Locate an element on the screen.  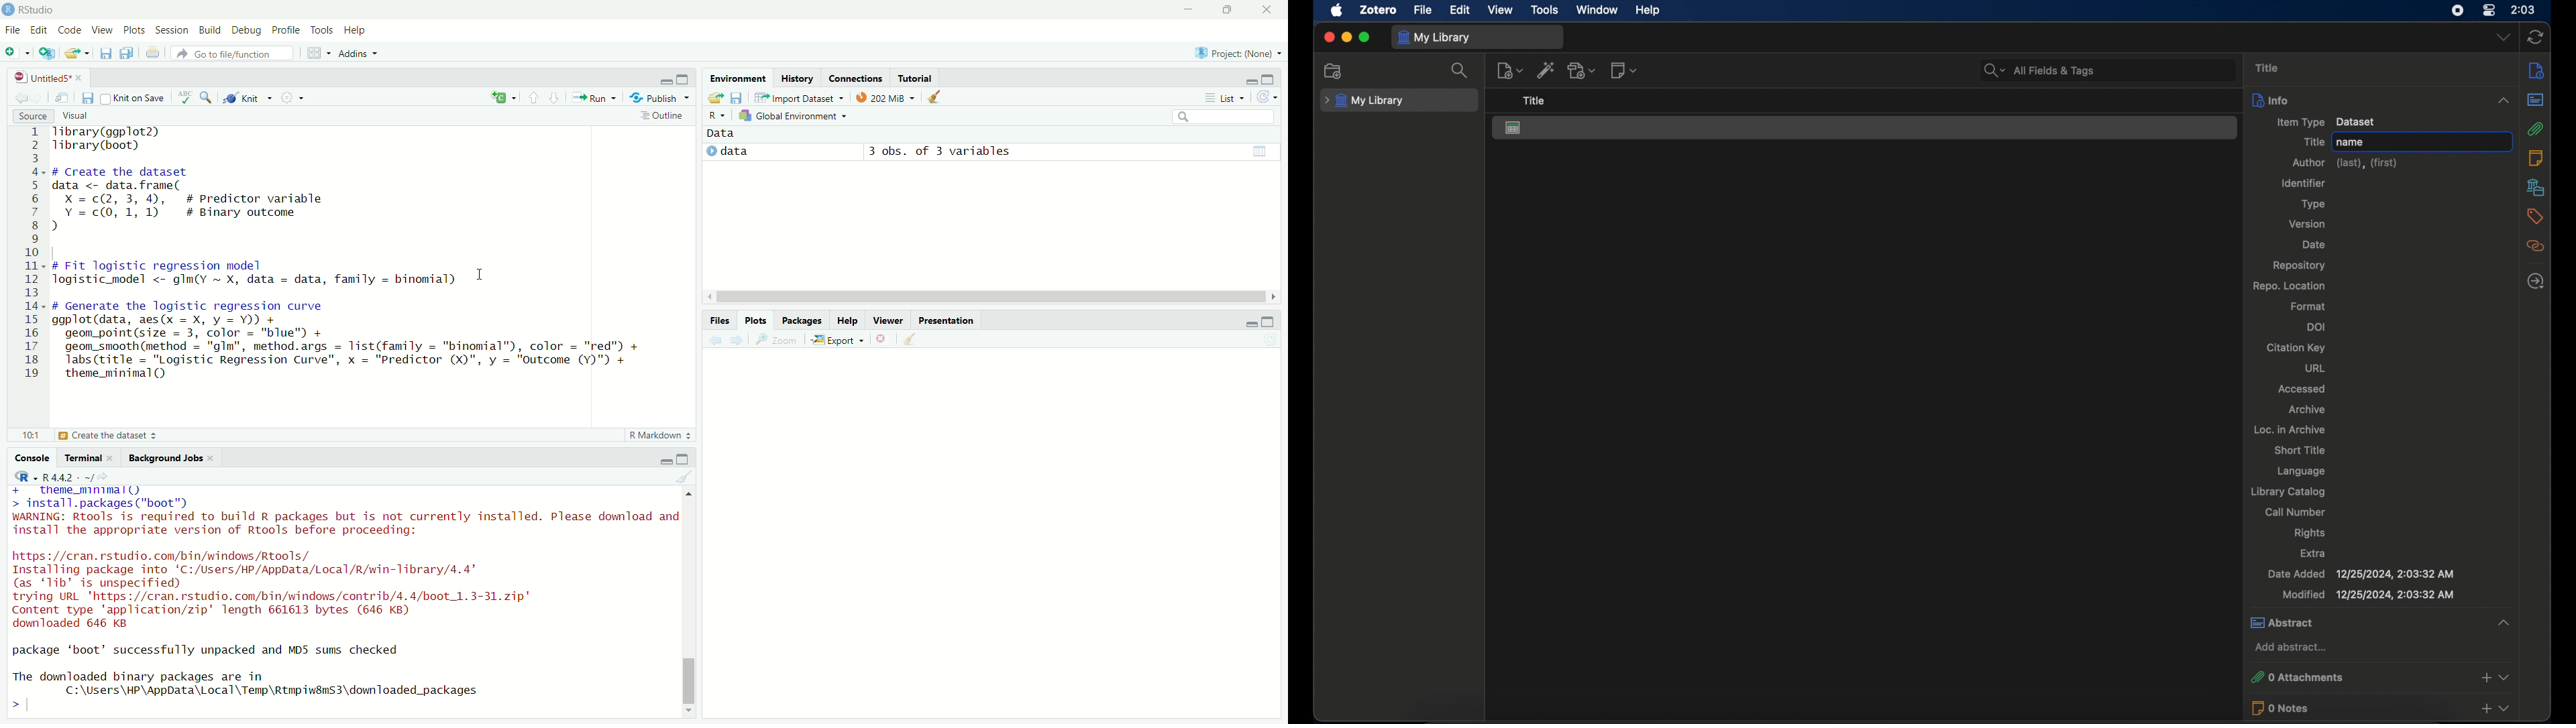
Save all open documents is located at coordinates (127, 52).